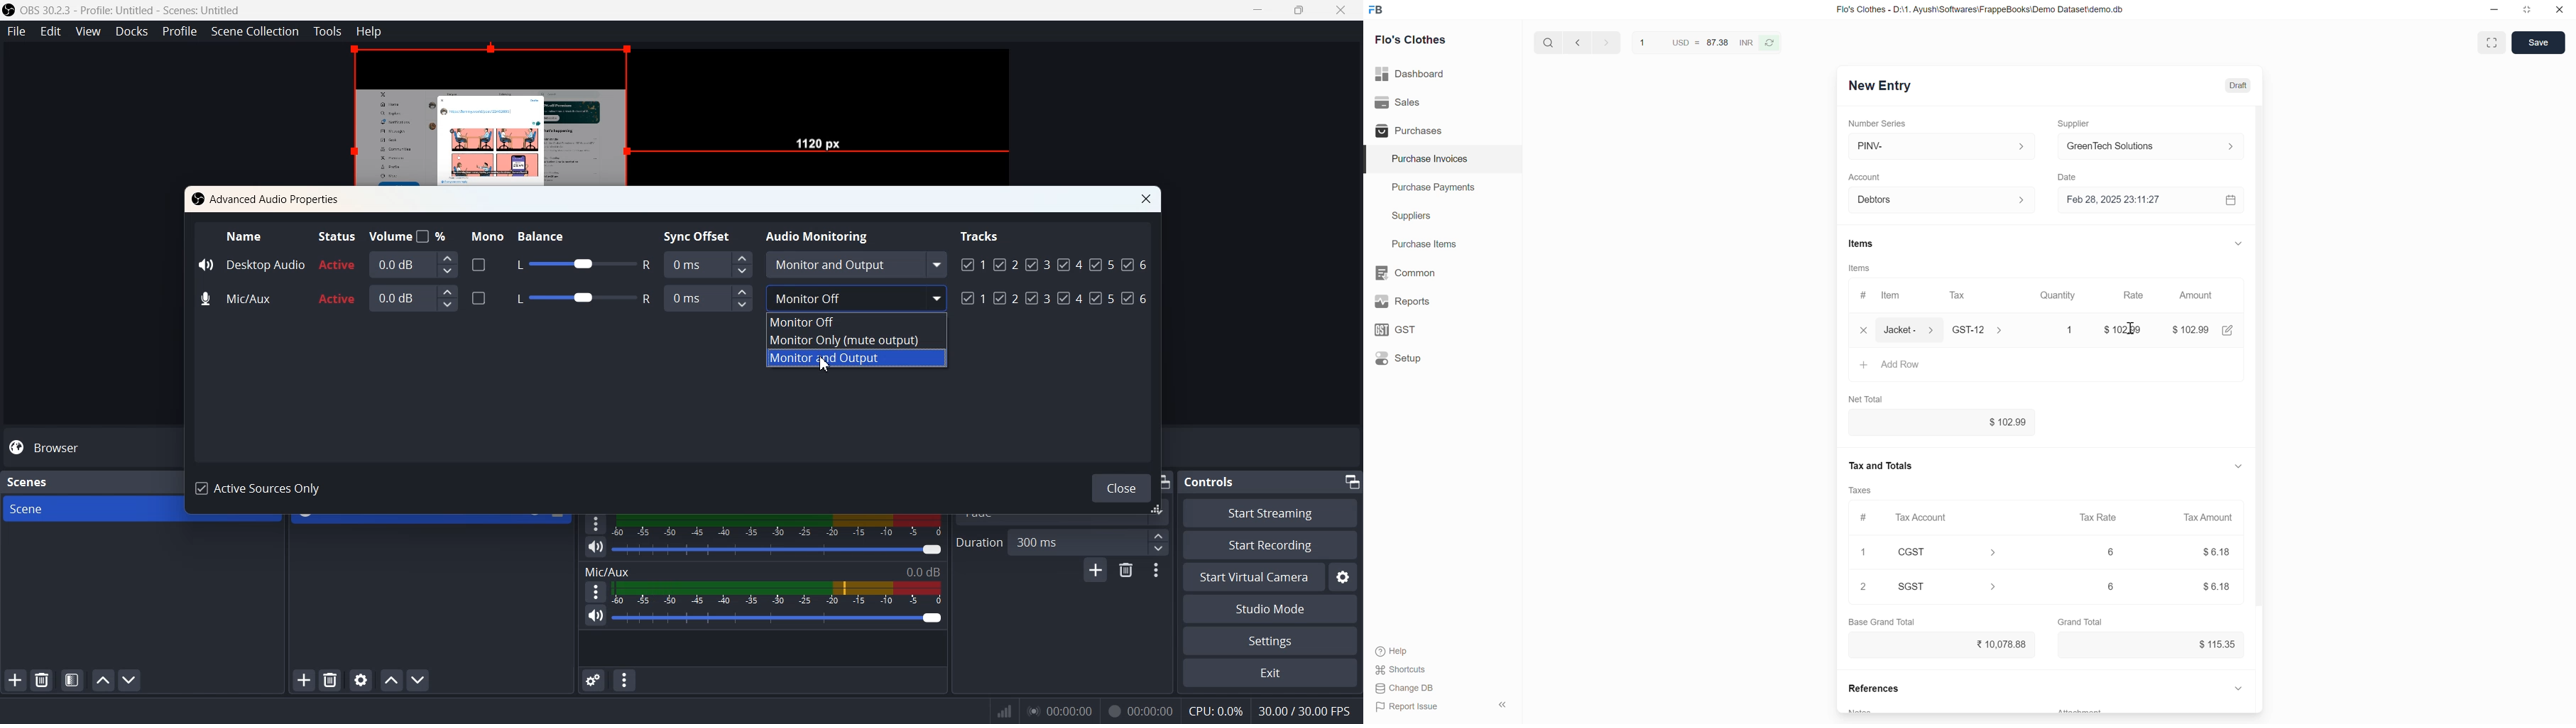 The height and width of the screenshot is (728, 2576). I want to click on Open scene filter, so click(72, 681).